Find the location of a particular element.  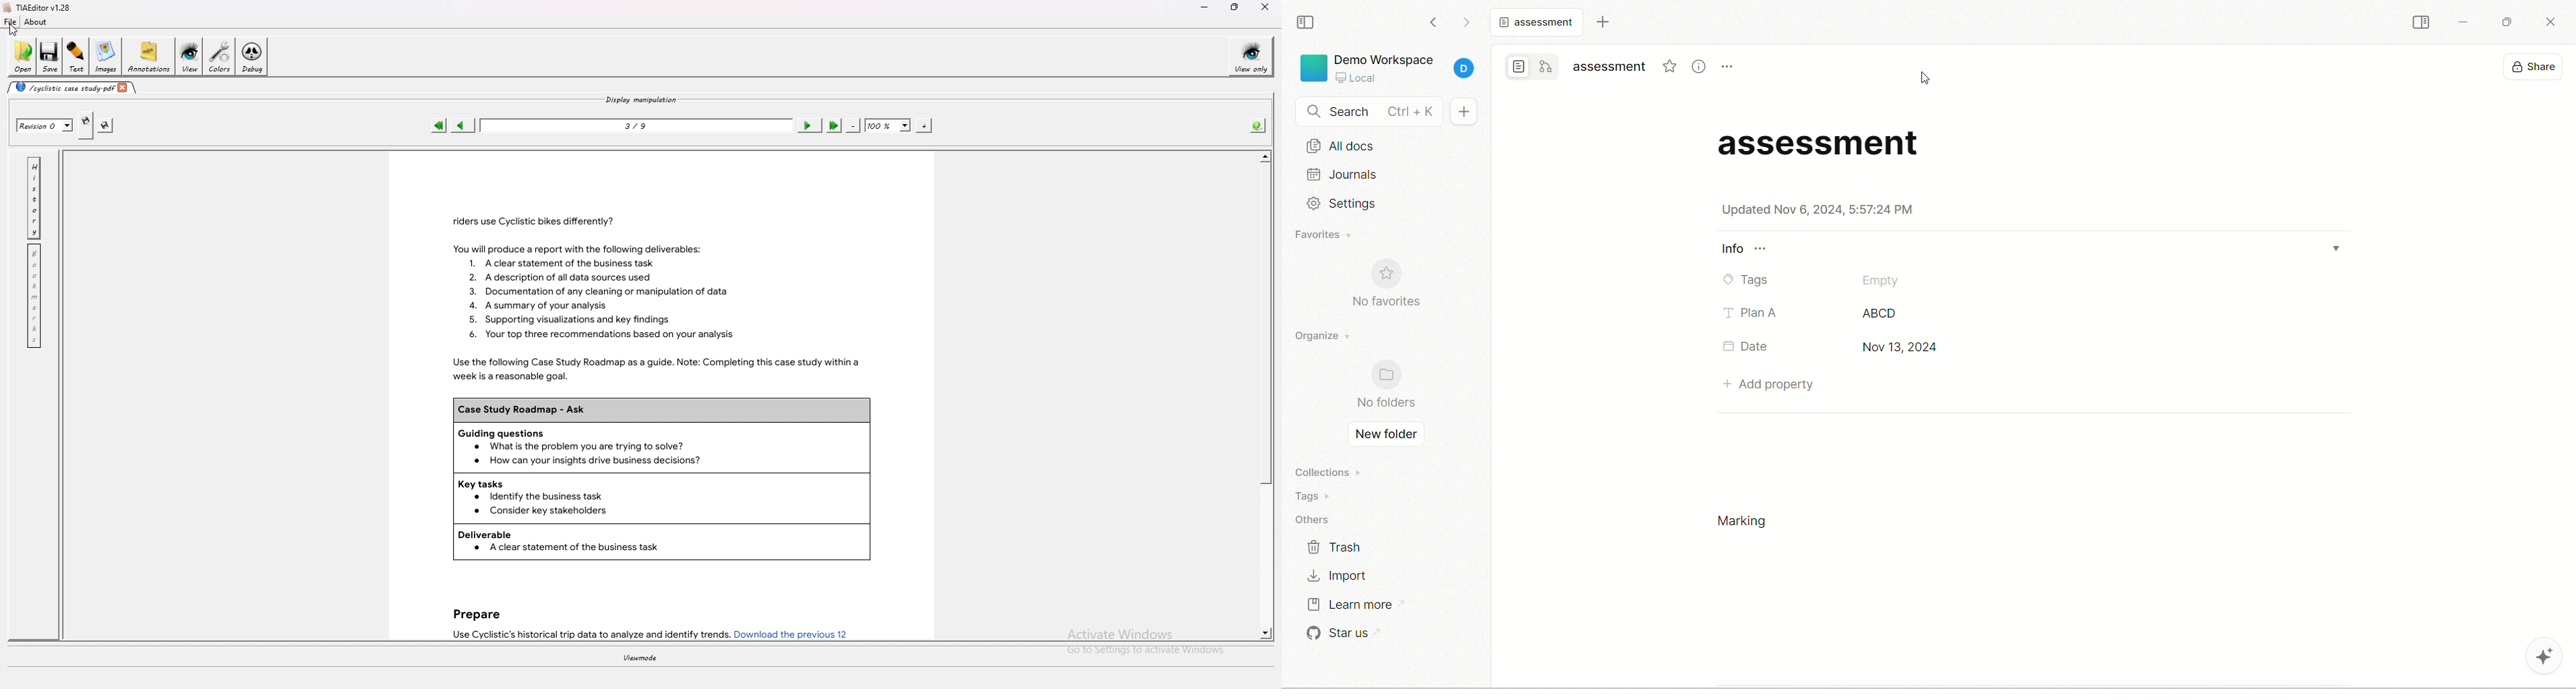

add property is located at coordinates (1769, 382).